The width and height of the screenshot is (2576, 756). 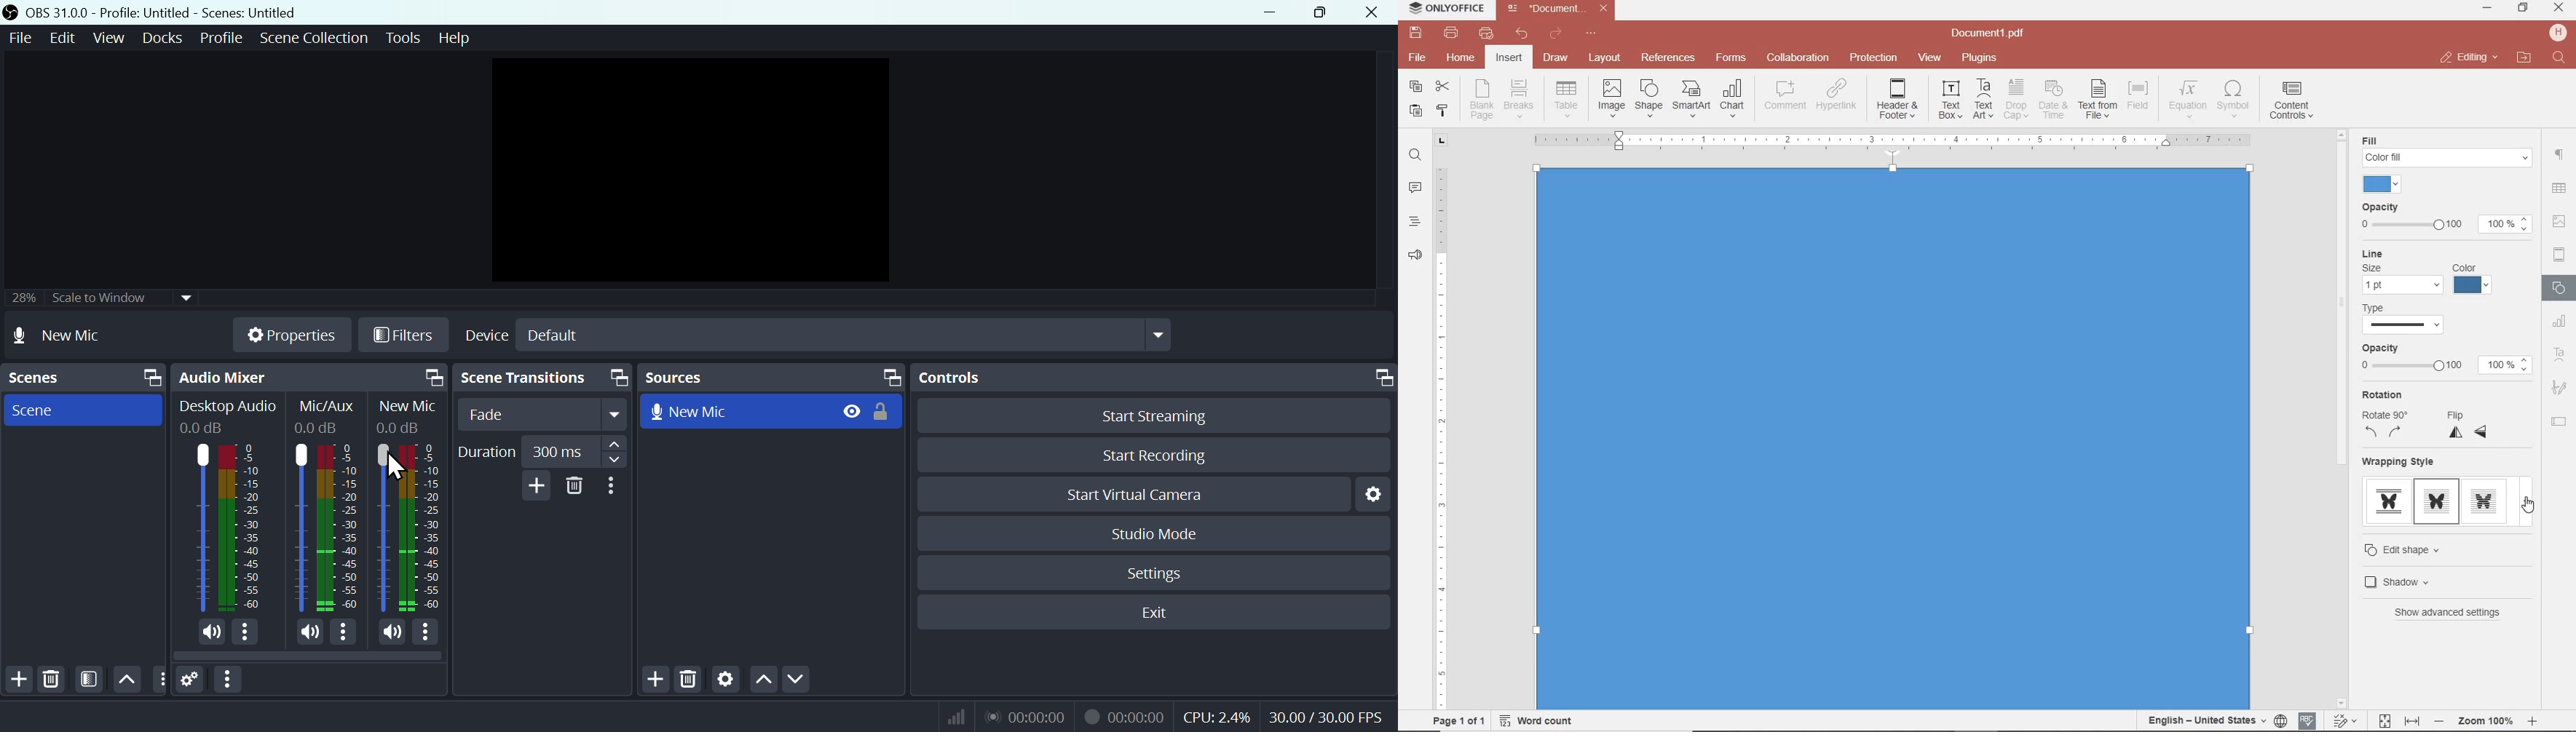 I want to click on fade, so click(x=544, y=415).